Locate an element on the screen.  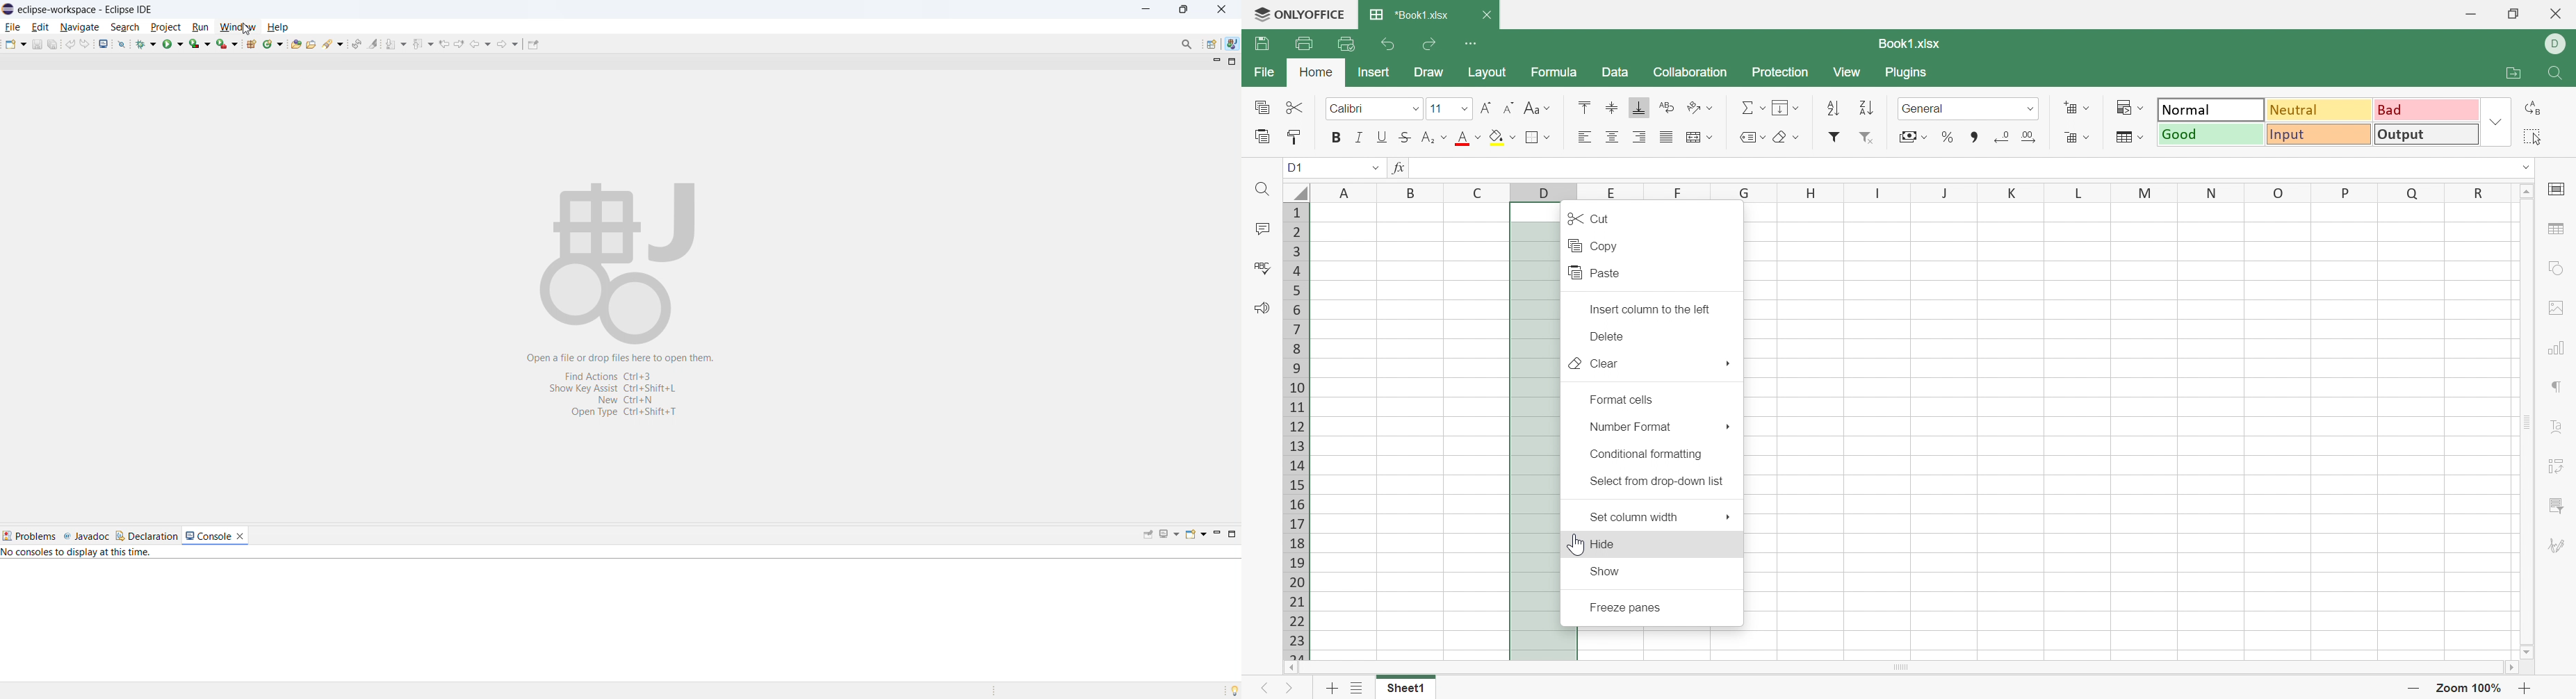
Insert column to the left is located at coordinates (1653, 306).